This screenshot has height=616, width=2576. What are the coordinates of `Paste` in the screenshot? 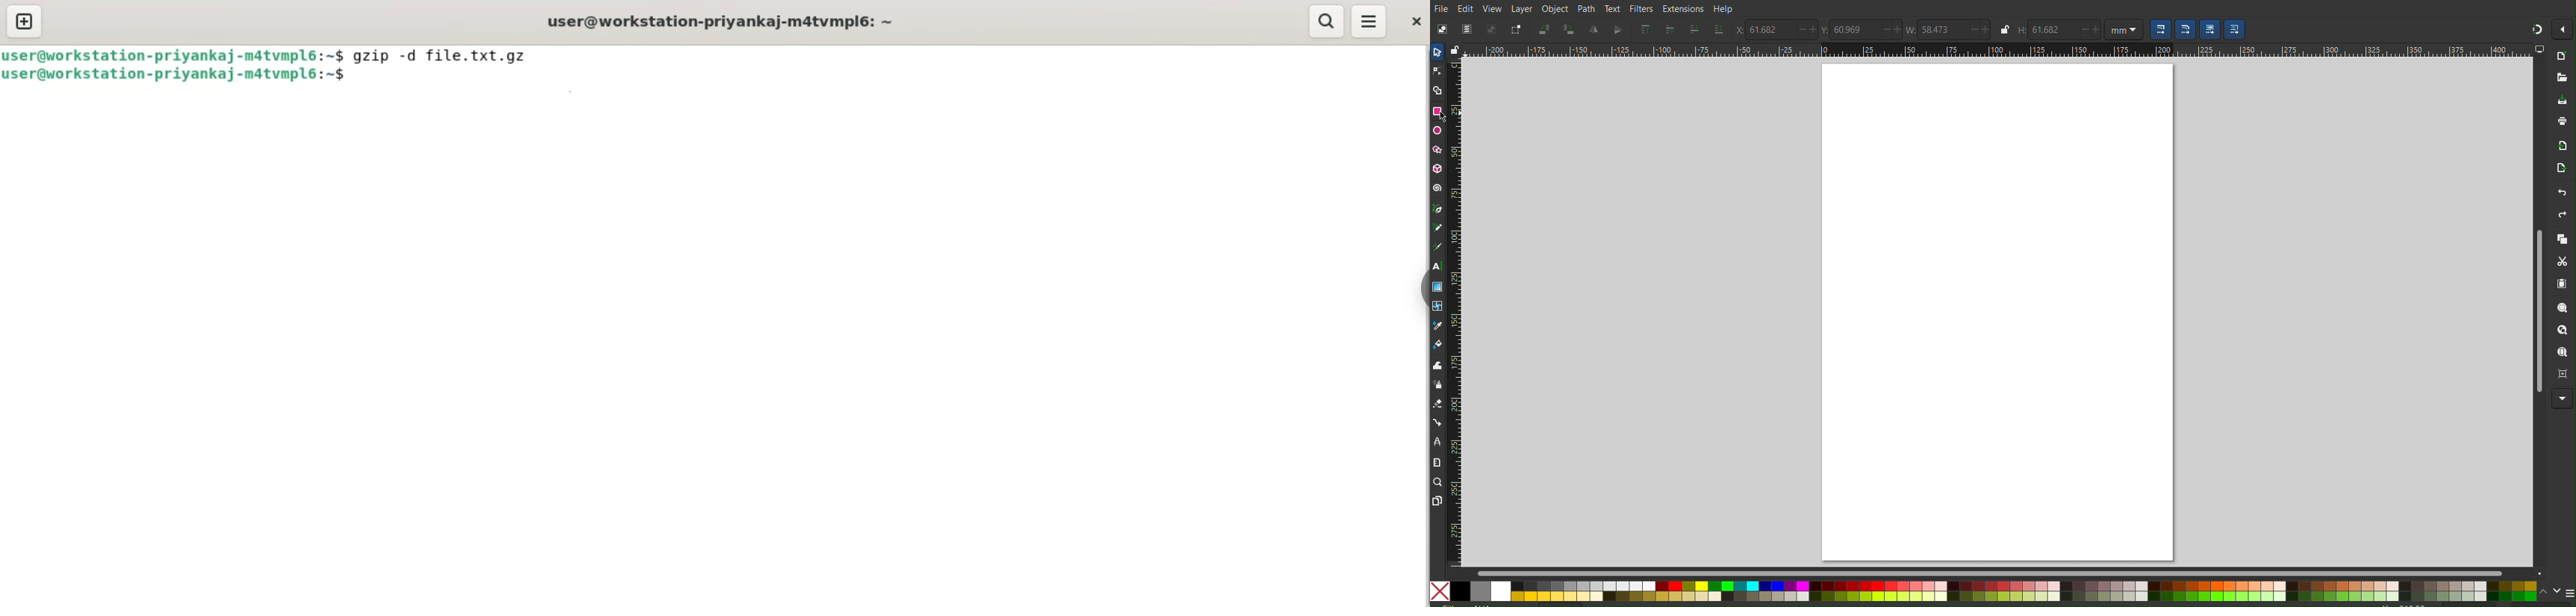 It's located at (2563, 285).